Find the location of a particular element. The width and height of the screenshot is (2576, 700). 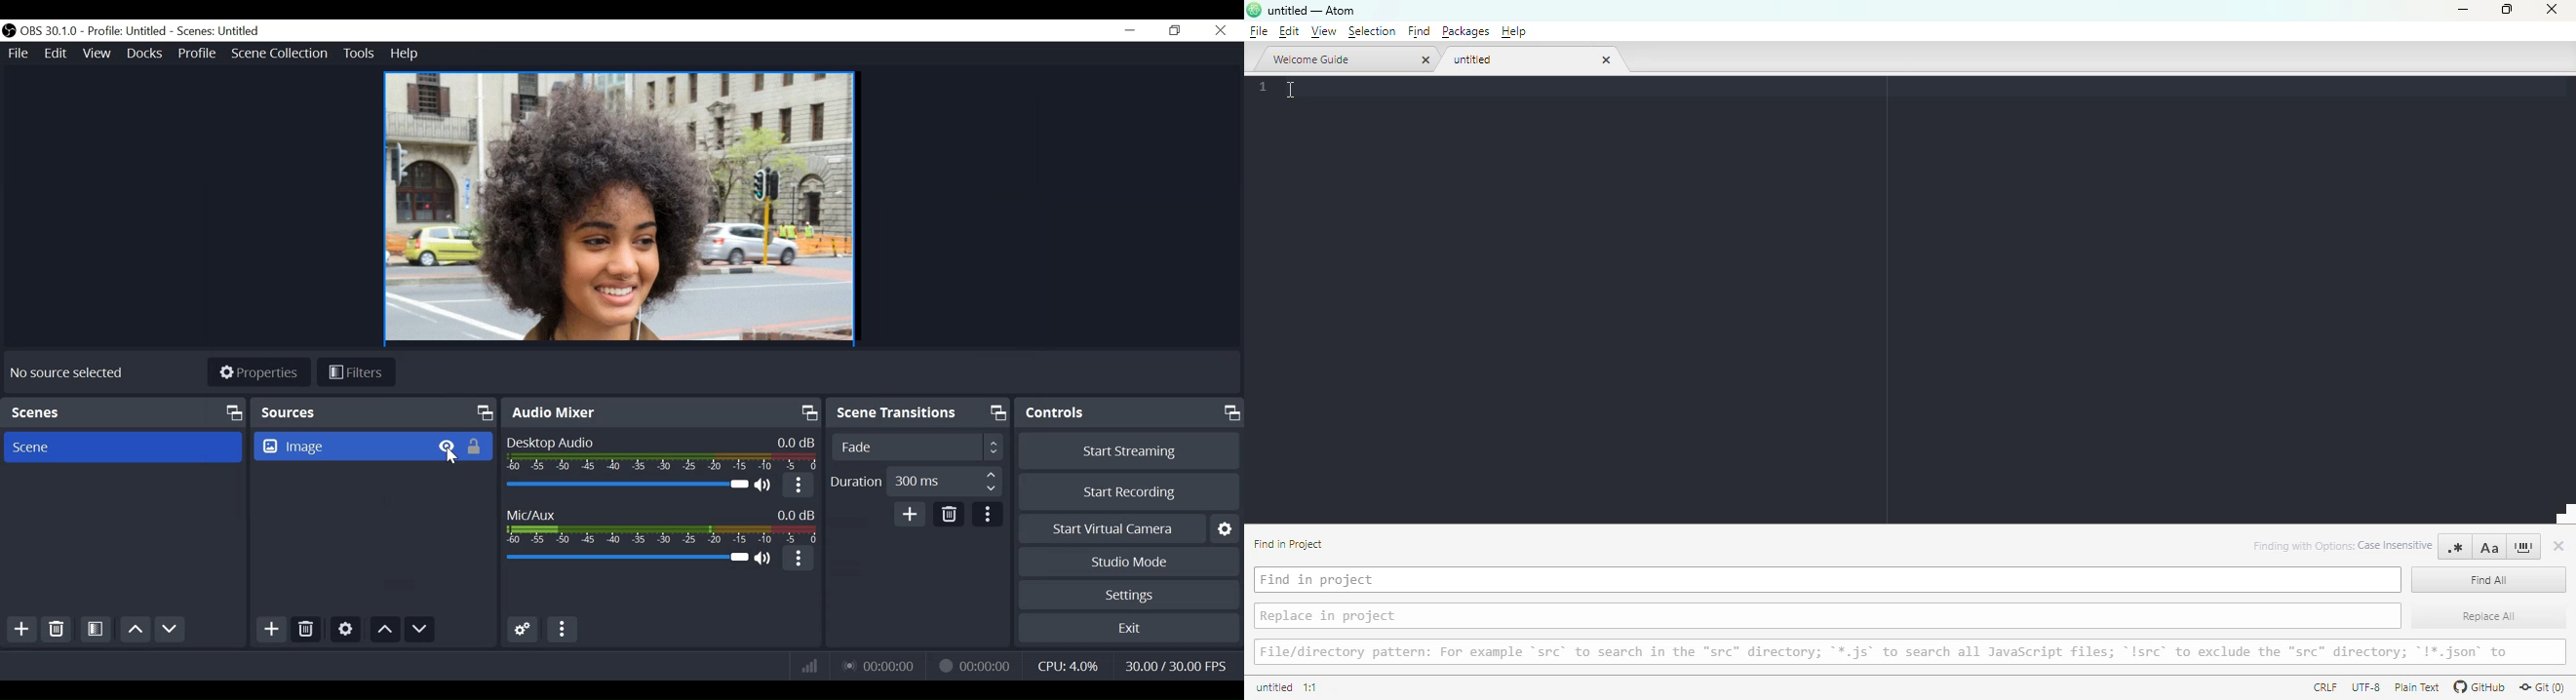

click to copy absolute file path is located at coordinates (1273, 685).